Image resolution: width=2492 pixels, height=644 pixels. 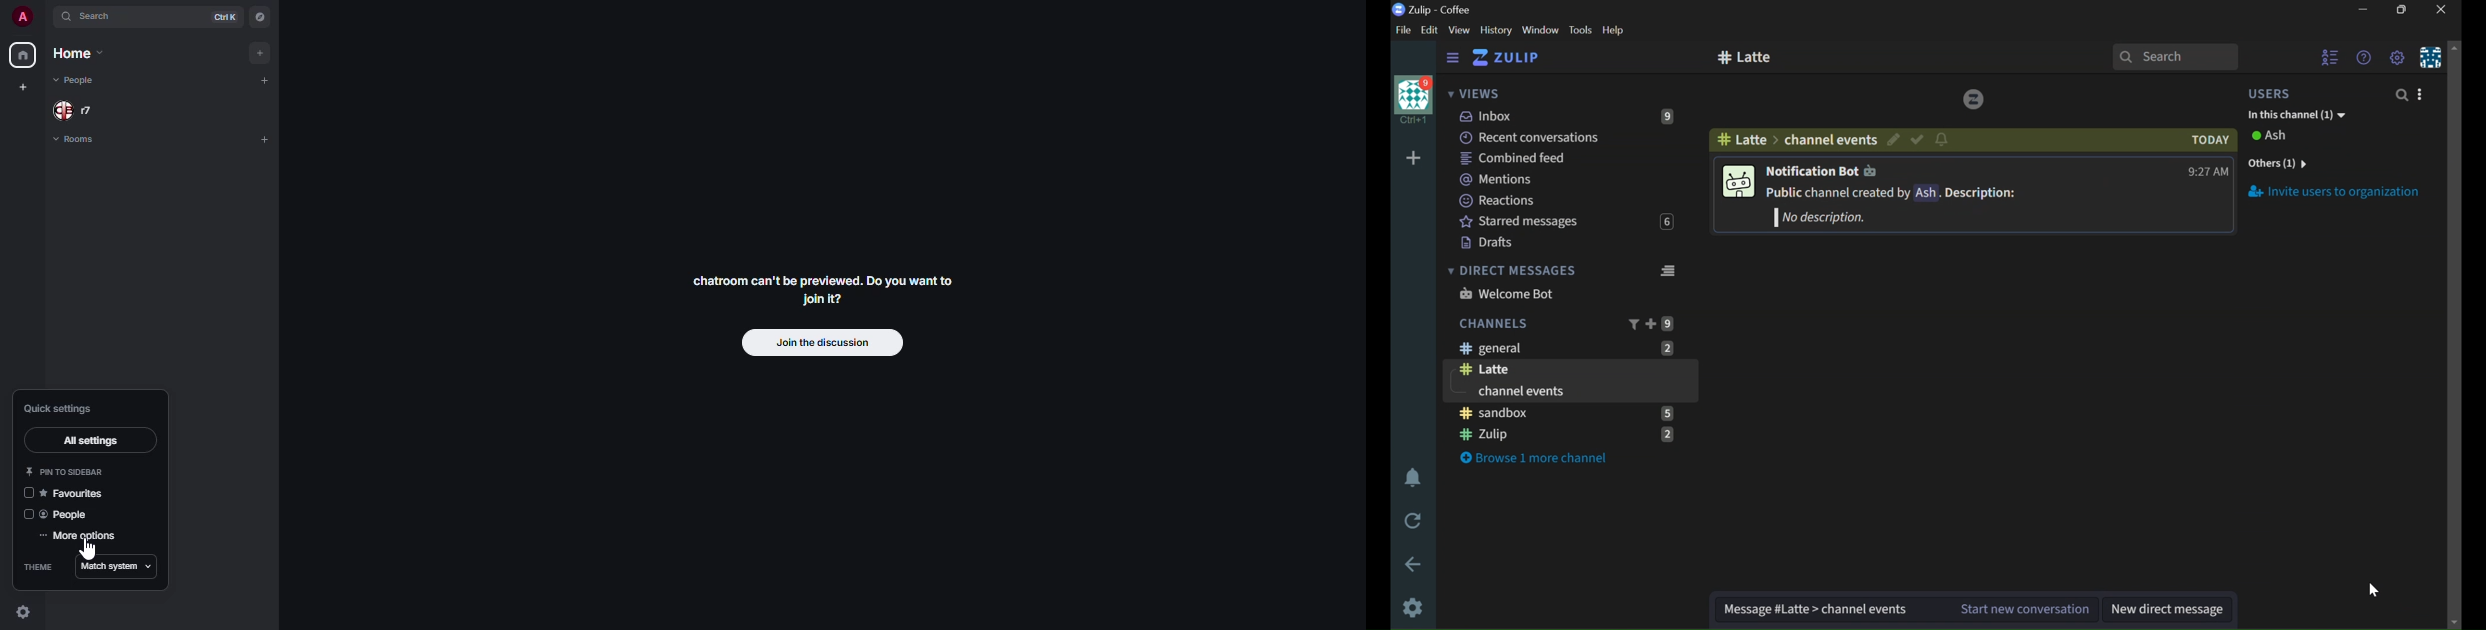 I want to click on HELP, so click(x=1613, y=30).